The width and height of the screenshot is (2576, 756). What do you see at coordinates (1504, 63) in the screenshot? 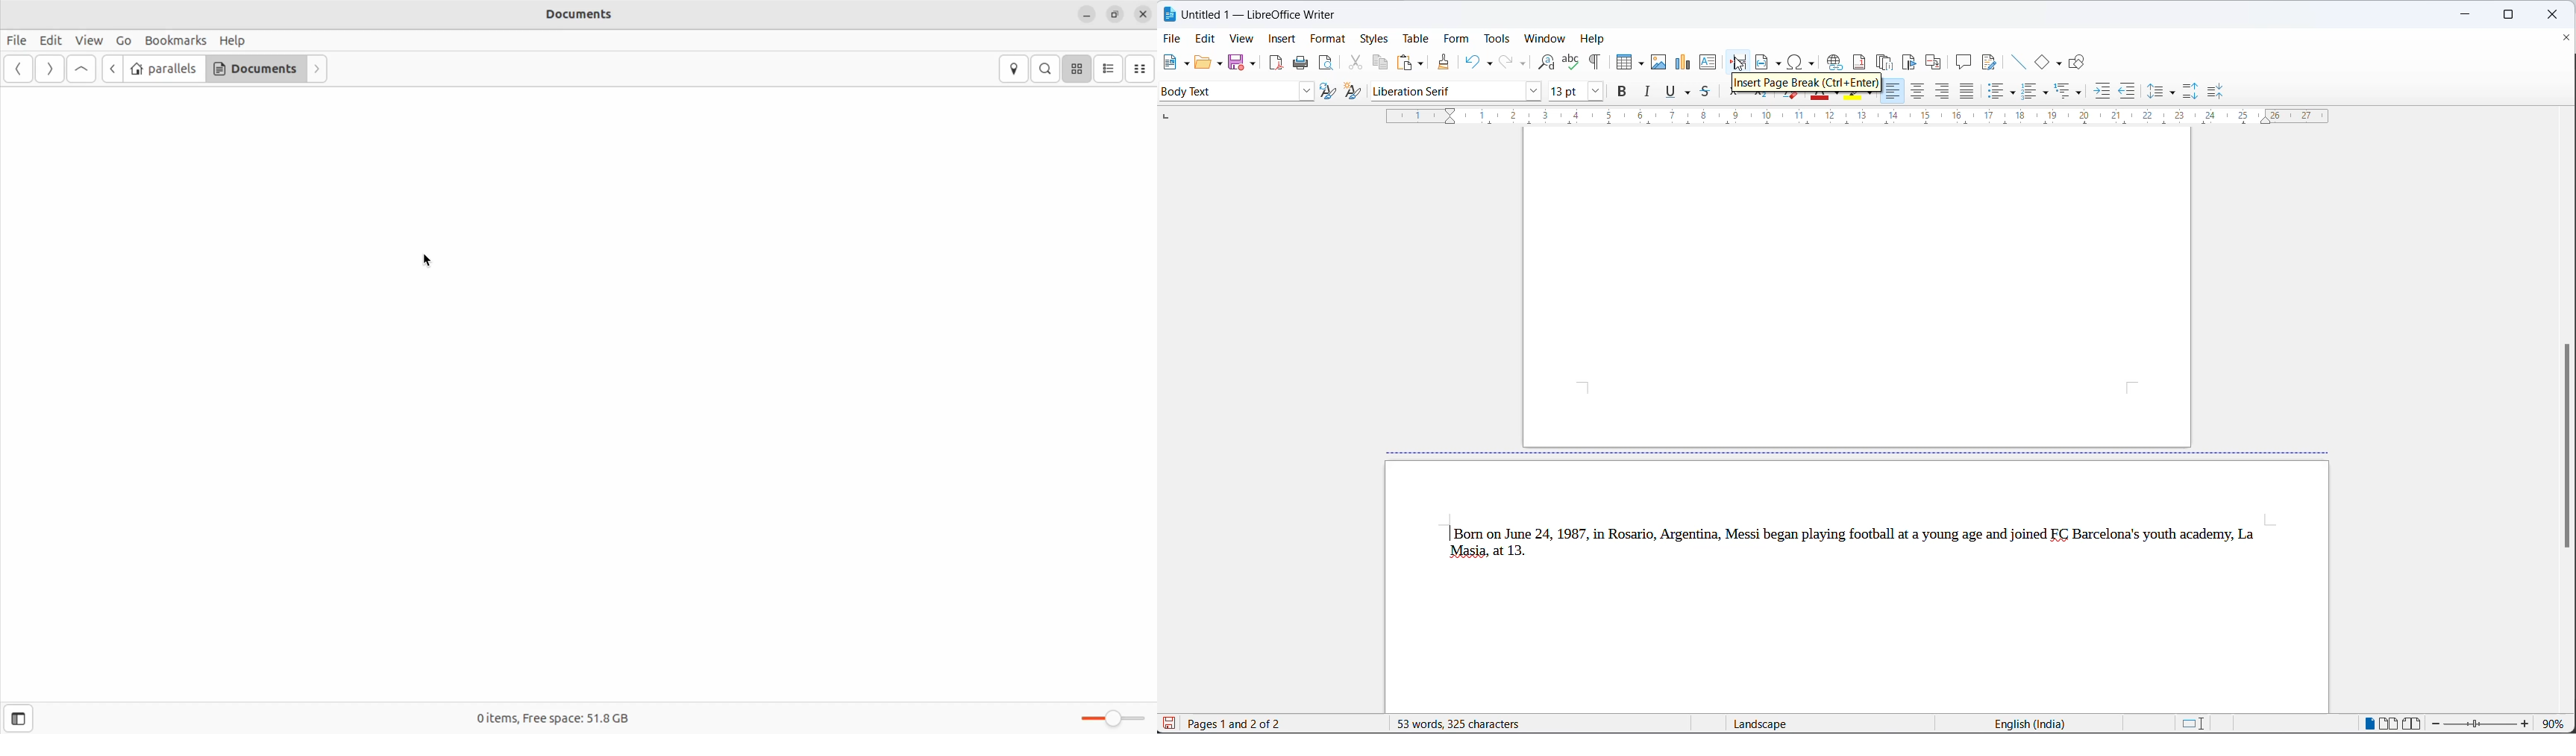
I see `redo` at bounding box center [1504, 63].